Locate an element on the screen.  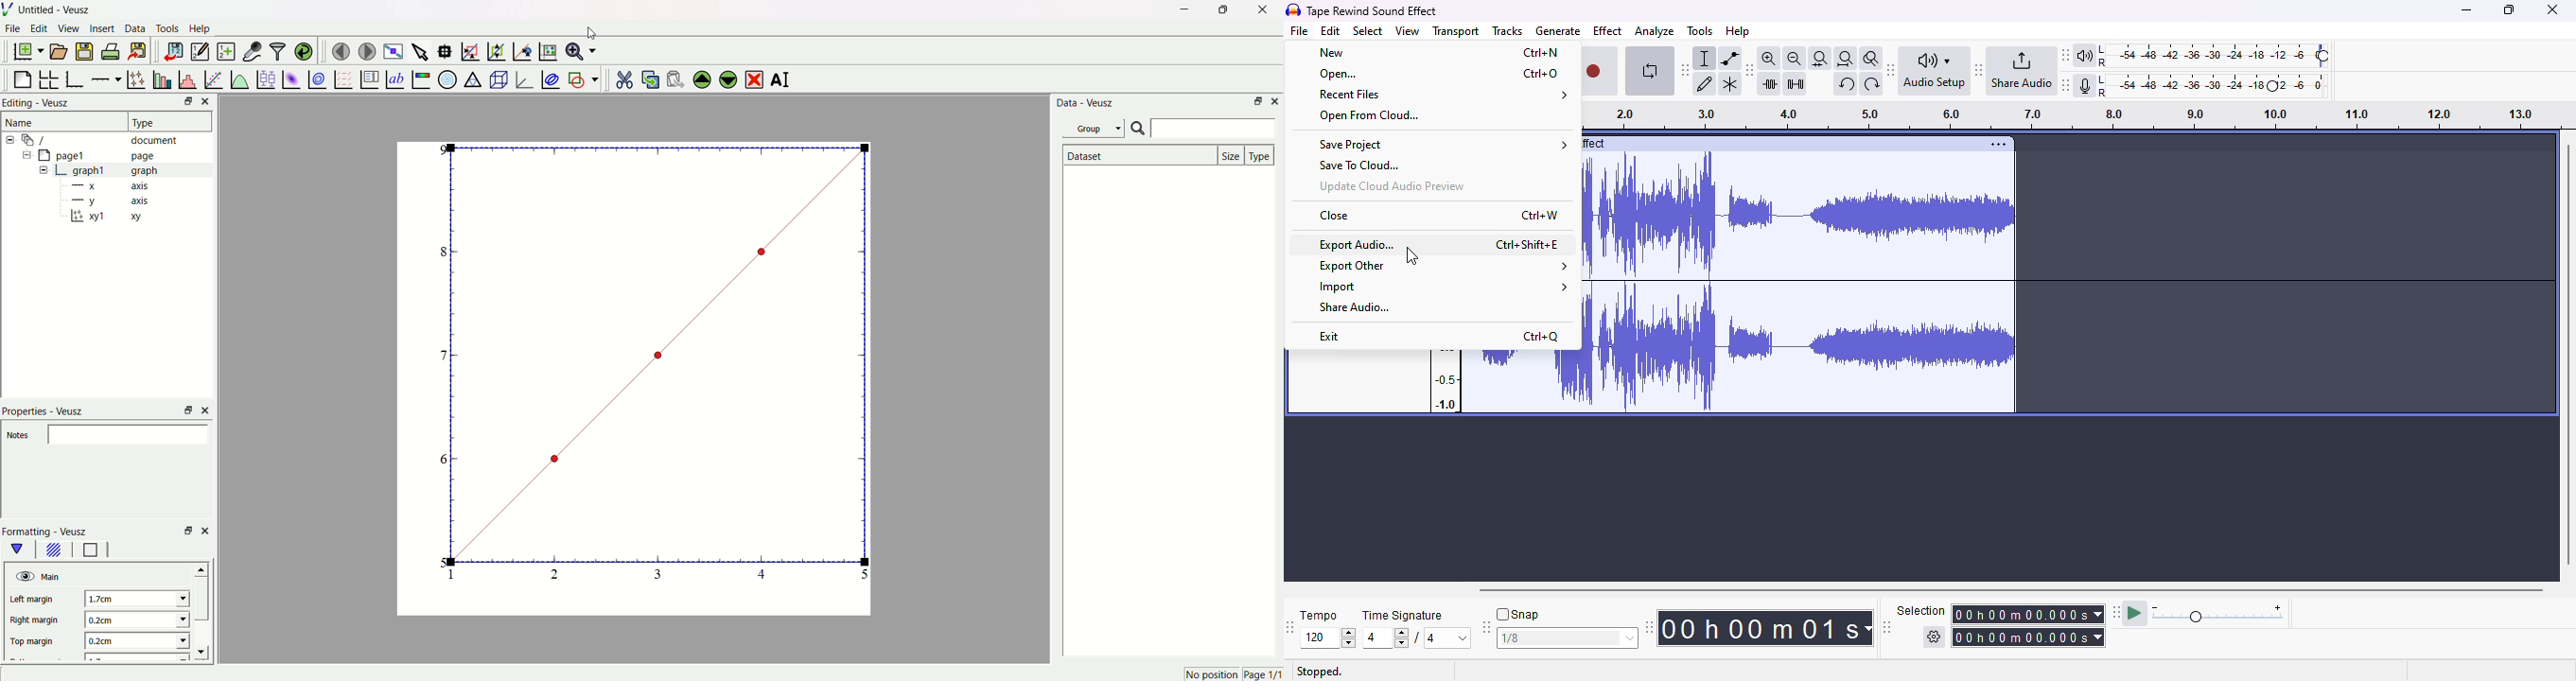
collapse is located at coordinates (24, 157).